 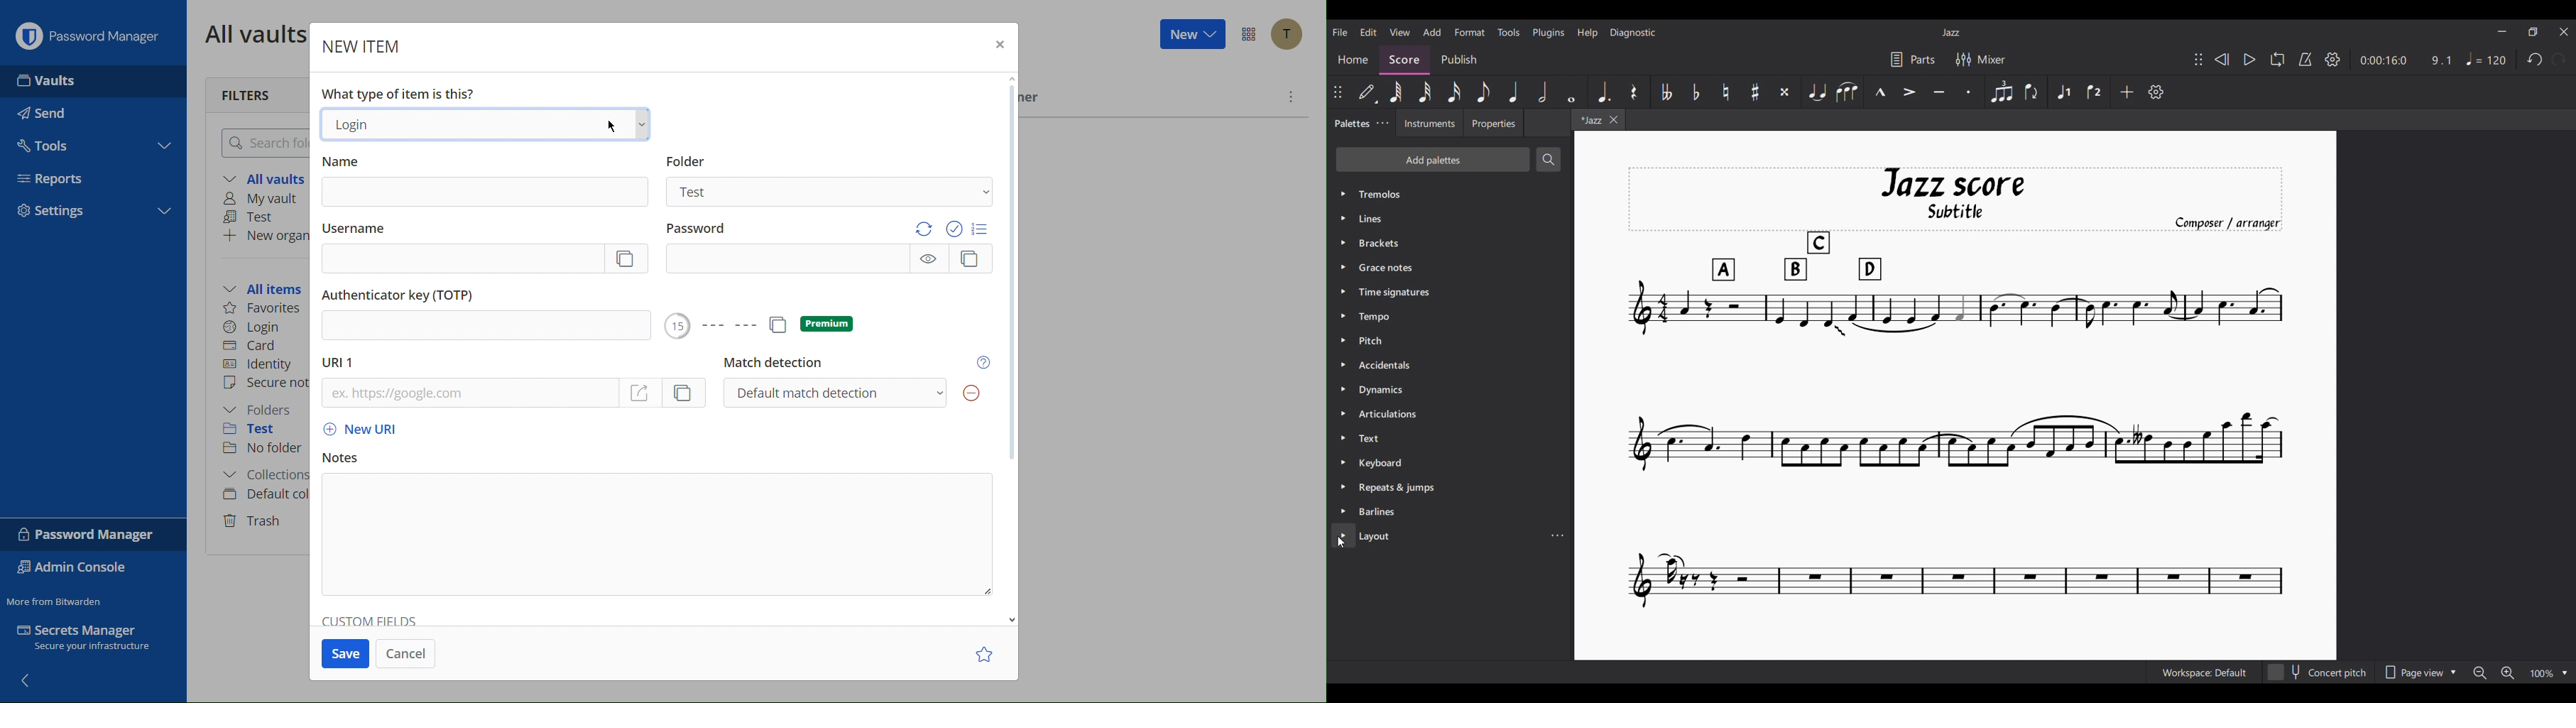 I want to click on Add menu, so click(x=1432, y=32).